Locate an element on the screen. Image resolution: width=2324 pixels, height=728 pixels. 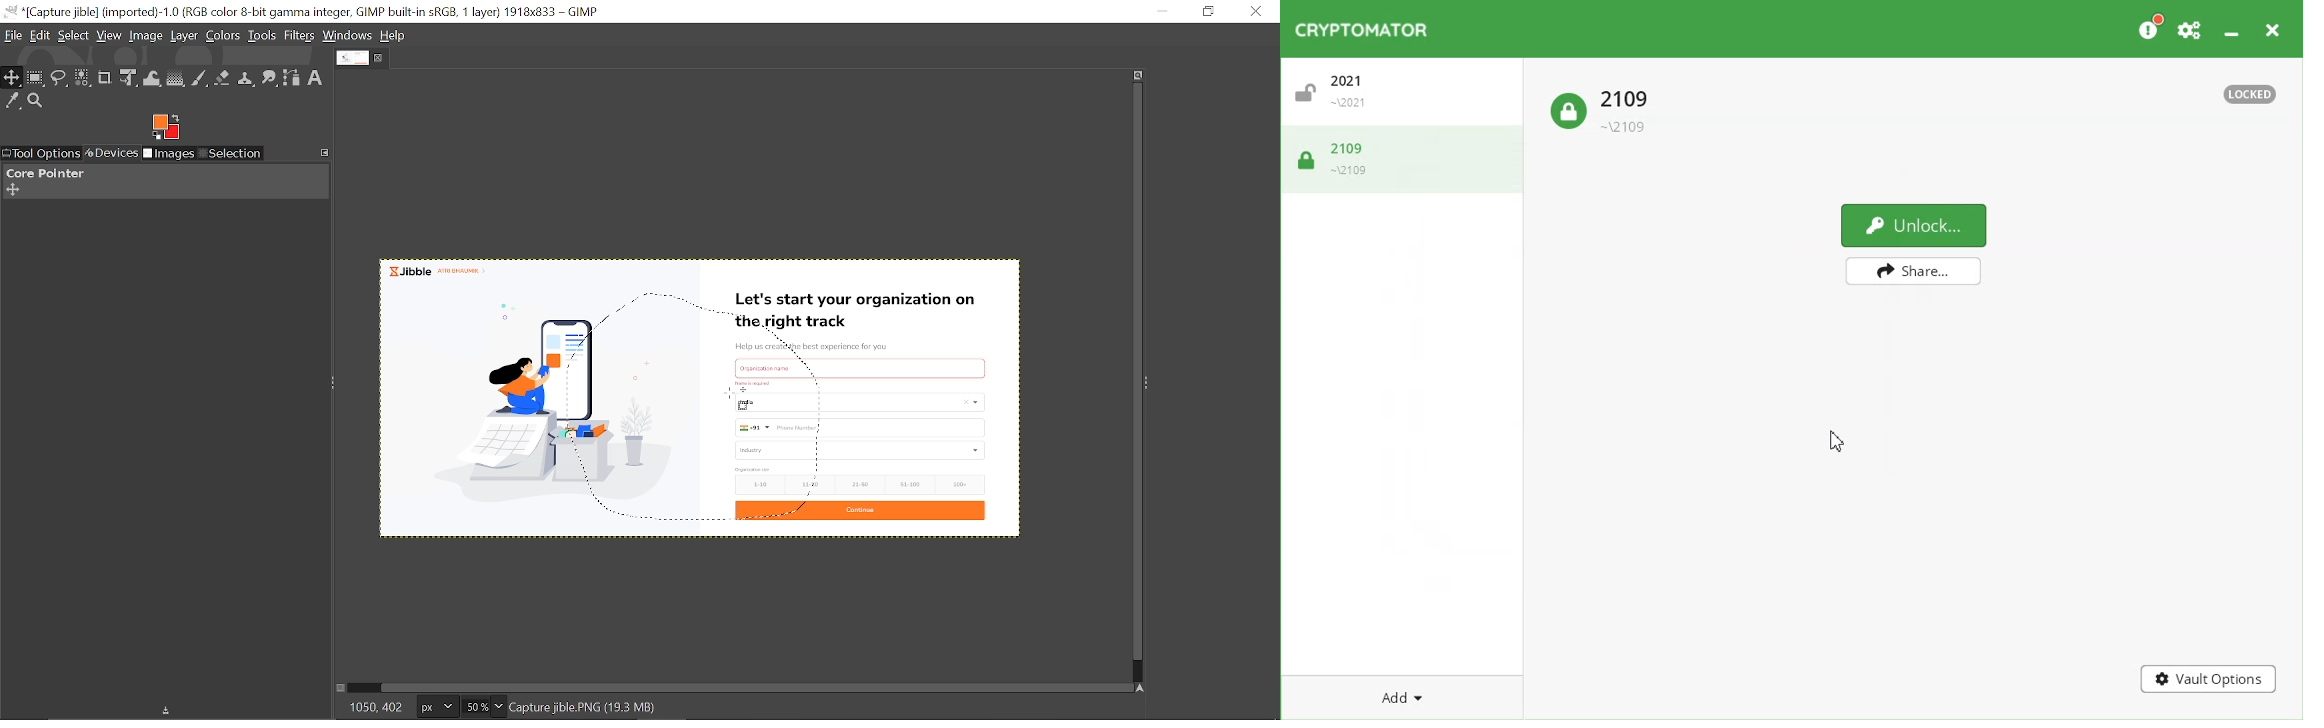
Capture jble.PNG(18.6 MB is located at coordinates (585, 706).